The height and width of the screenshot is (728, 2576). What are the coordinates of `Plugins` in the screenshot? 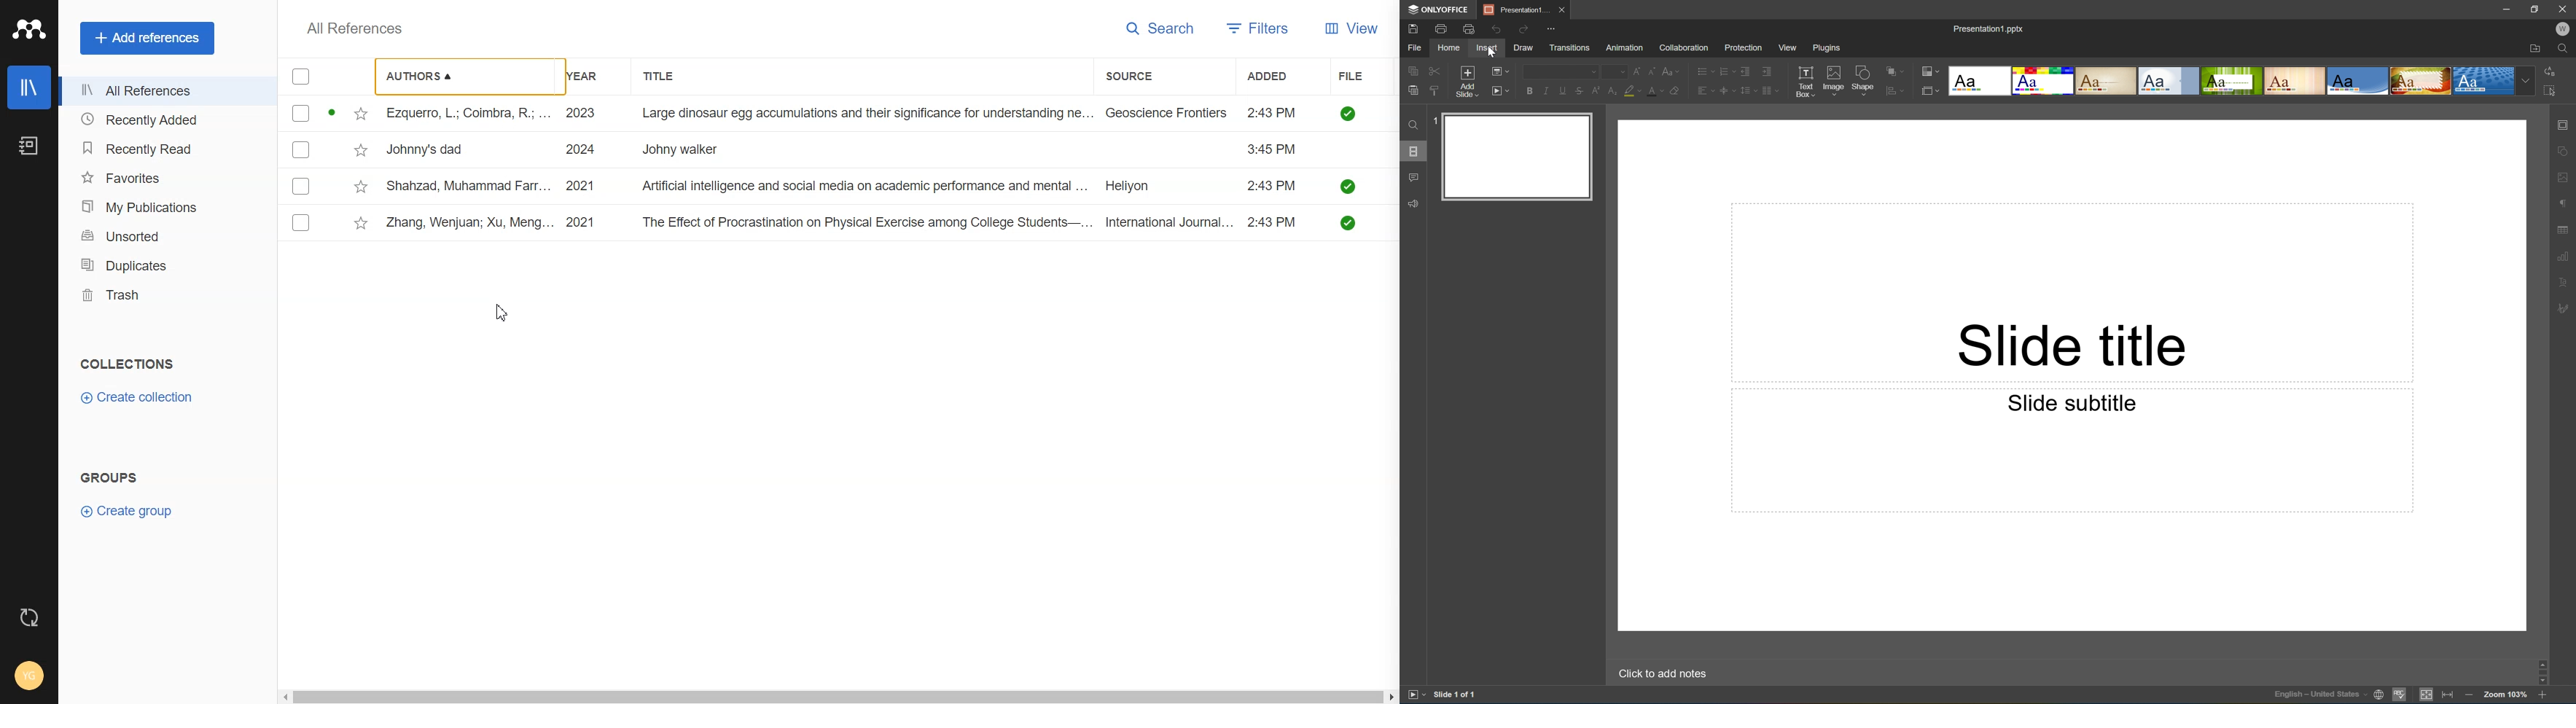 It's located at (1827, 47).